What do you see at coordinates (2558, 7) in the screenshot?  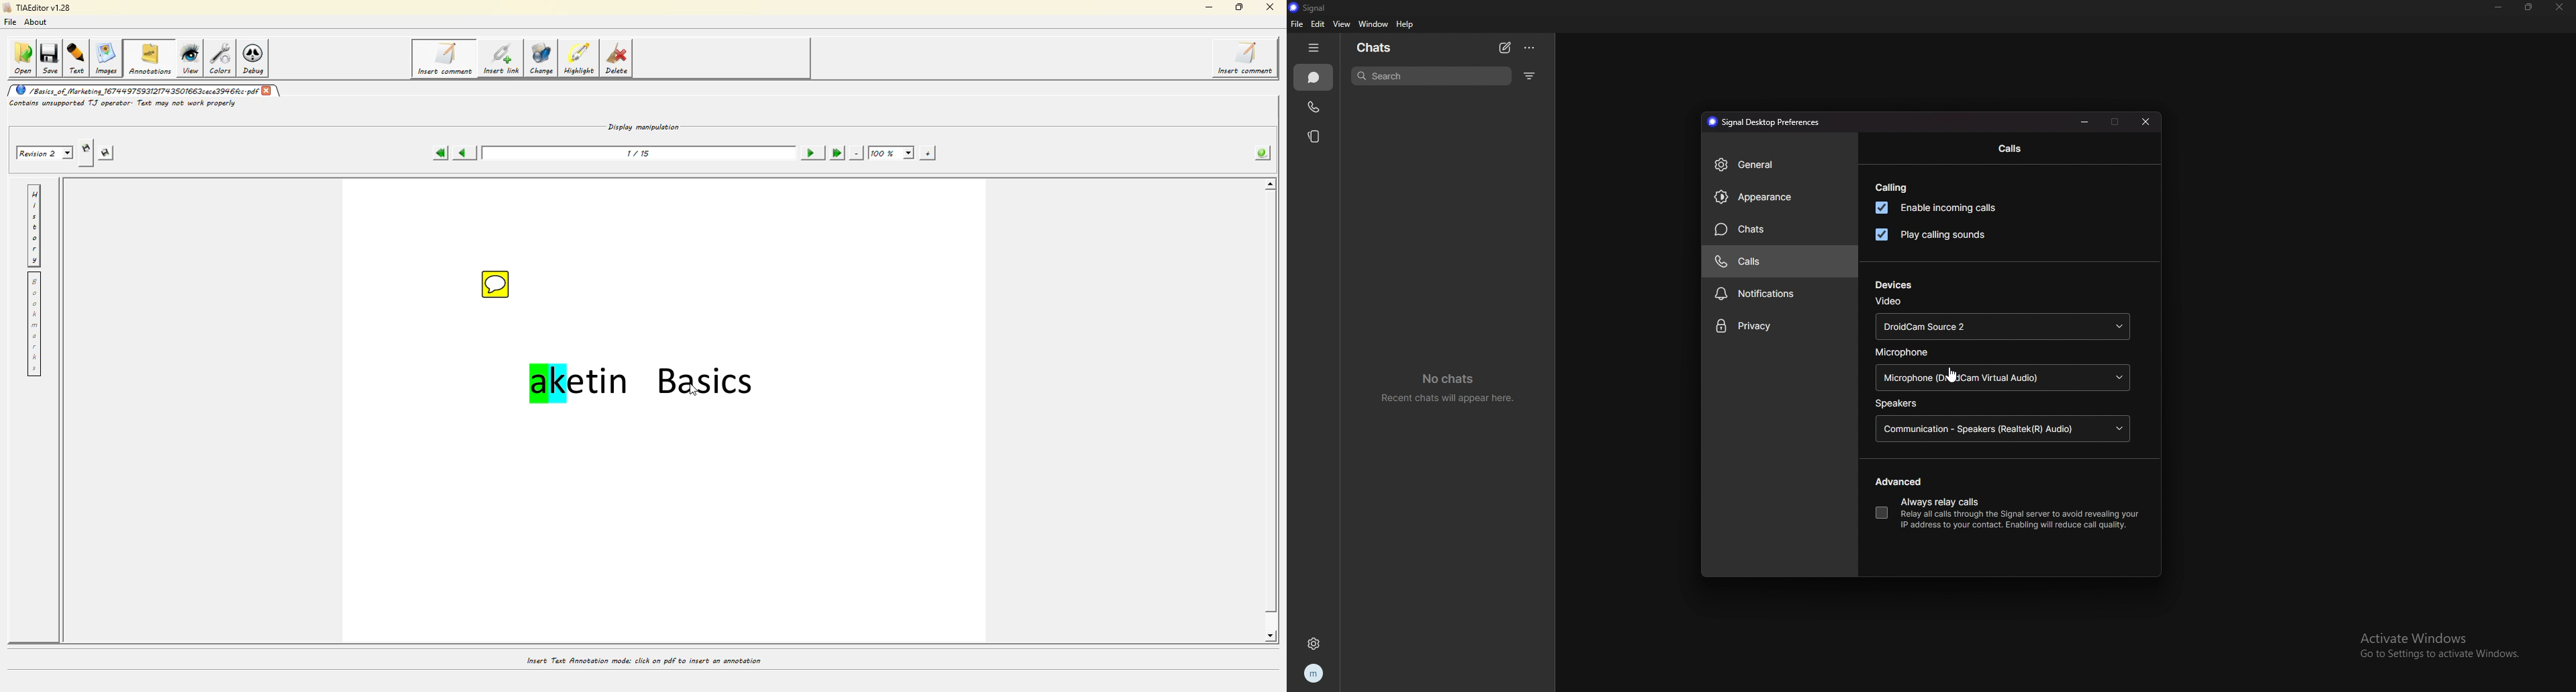 I see `close` at bounding box center [2558, 7].